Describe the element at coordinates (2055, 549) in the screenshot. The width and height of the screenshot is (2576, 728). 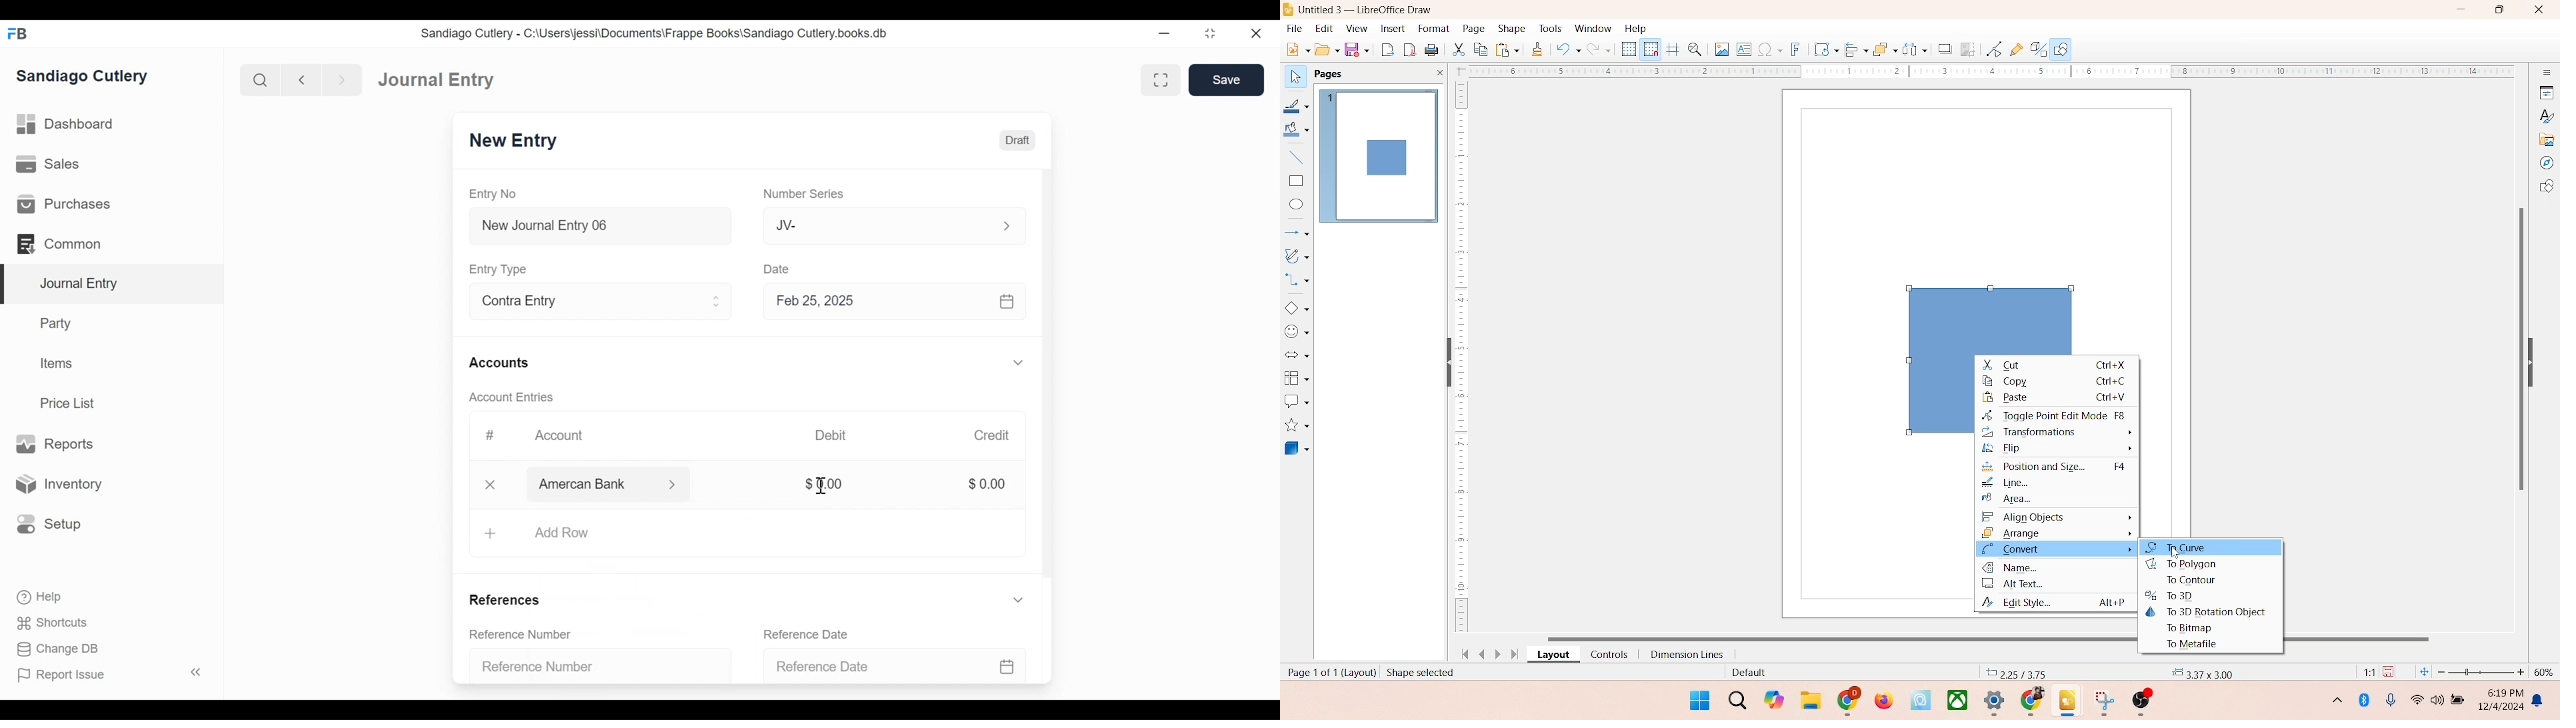
I see `convert` at that location.